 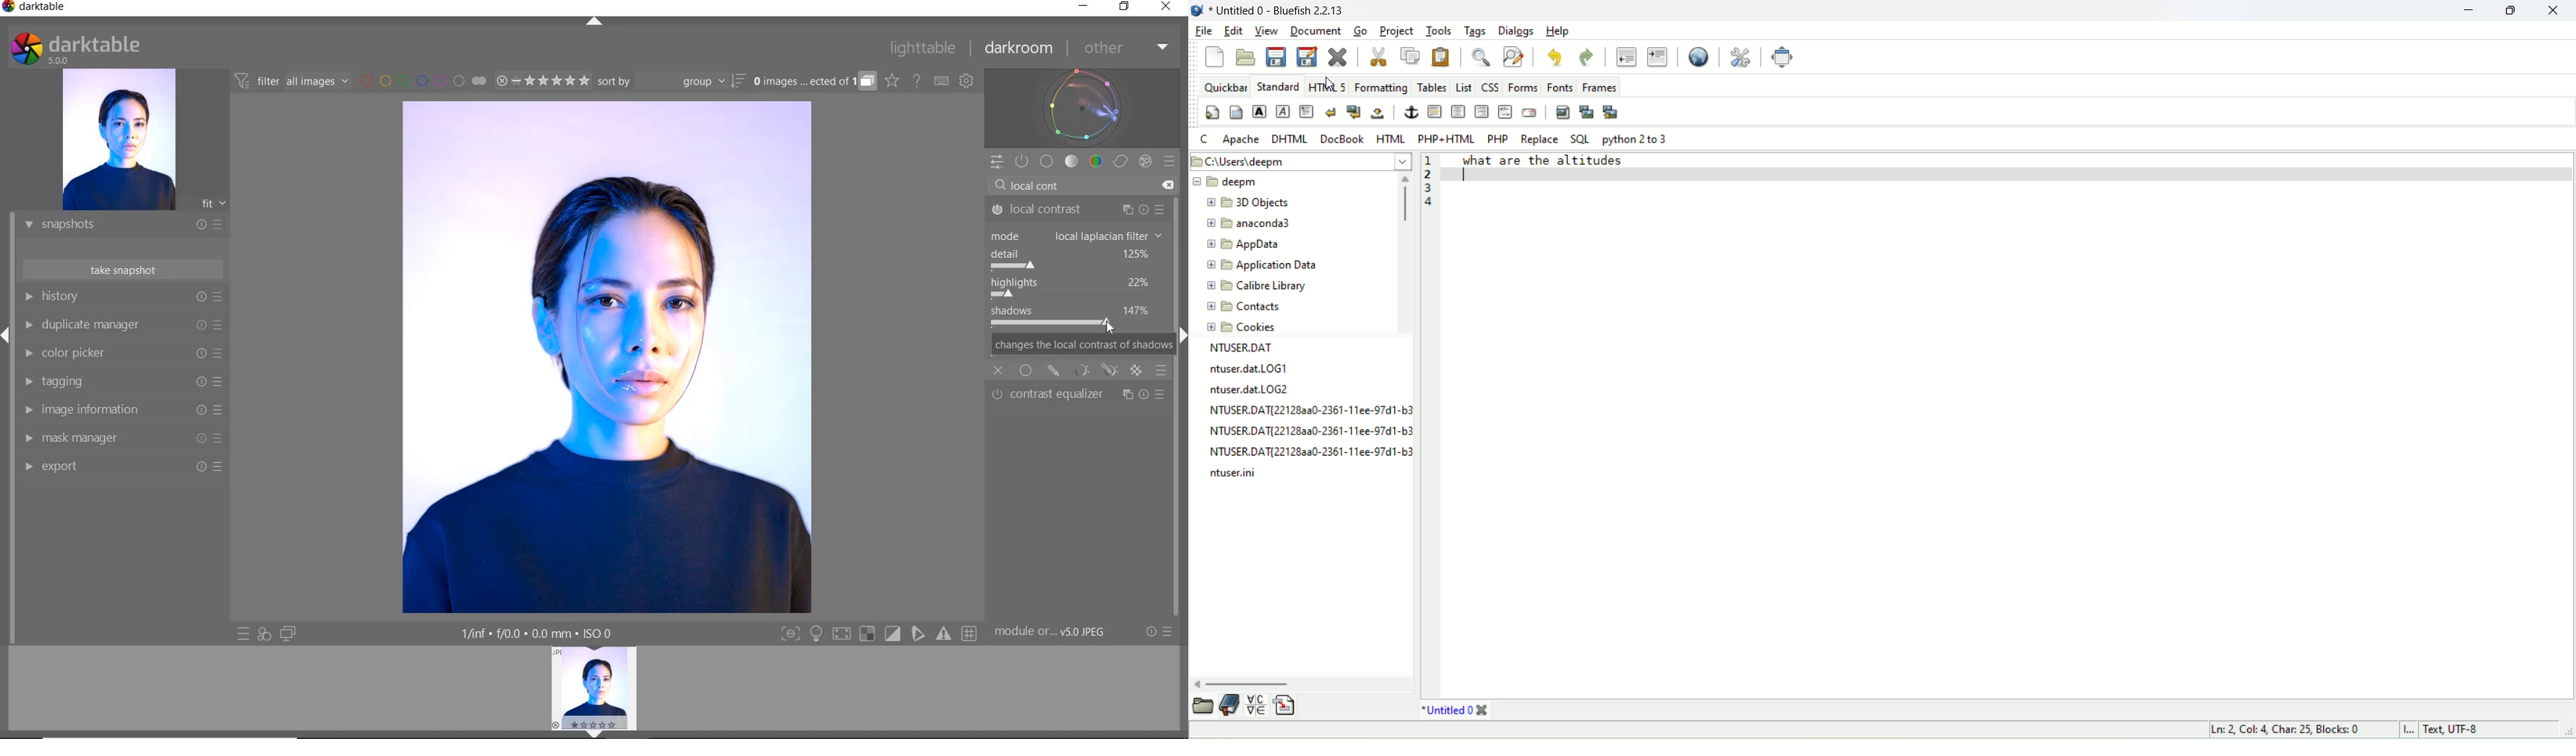 What do you see at coordinates (534, 634) in the screenshot?
I see `DISPLAYED GUI INFO` at bounding box center [534, 634].